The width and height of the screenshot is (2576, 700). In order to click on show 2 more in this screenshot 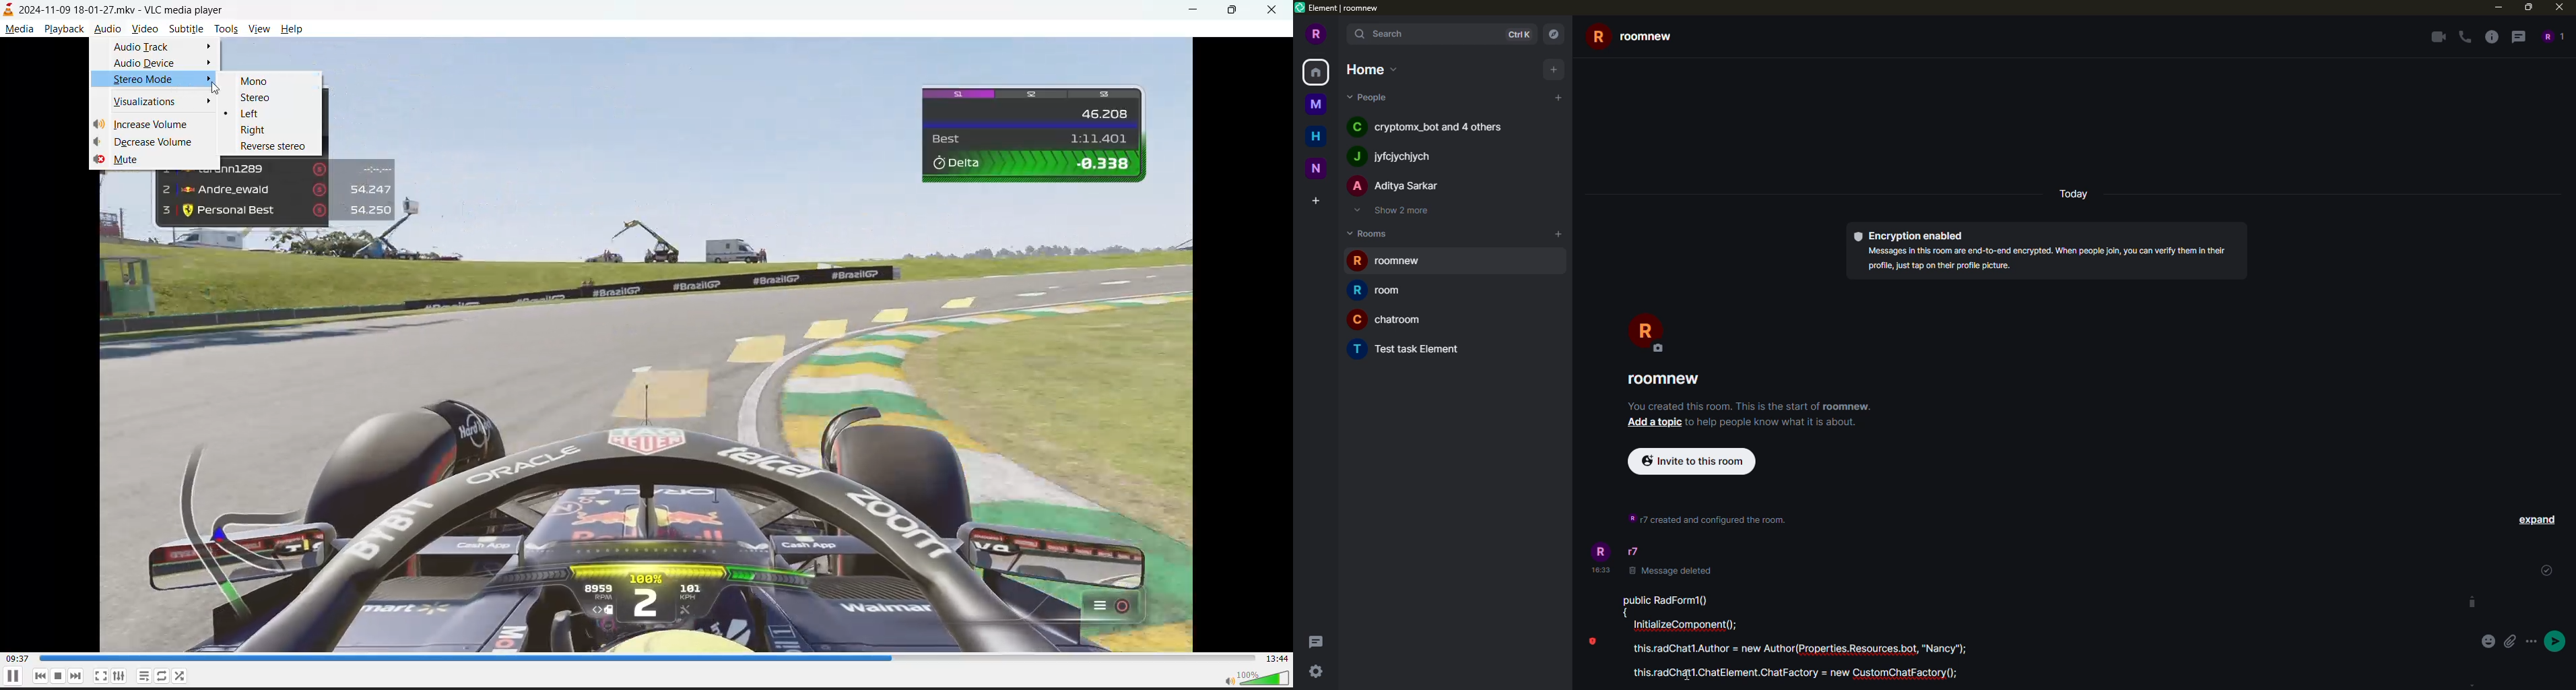, I will do `click(1395, 211)`.